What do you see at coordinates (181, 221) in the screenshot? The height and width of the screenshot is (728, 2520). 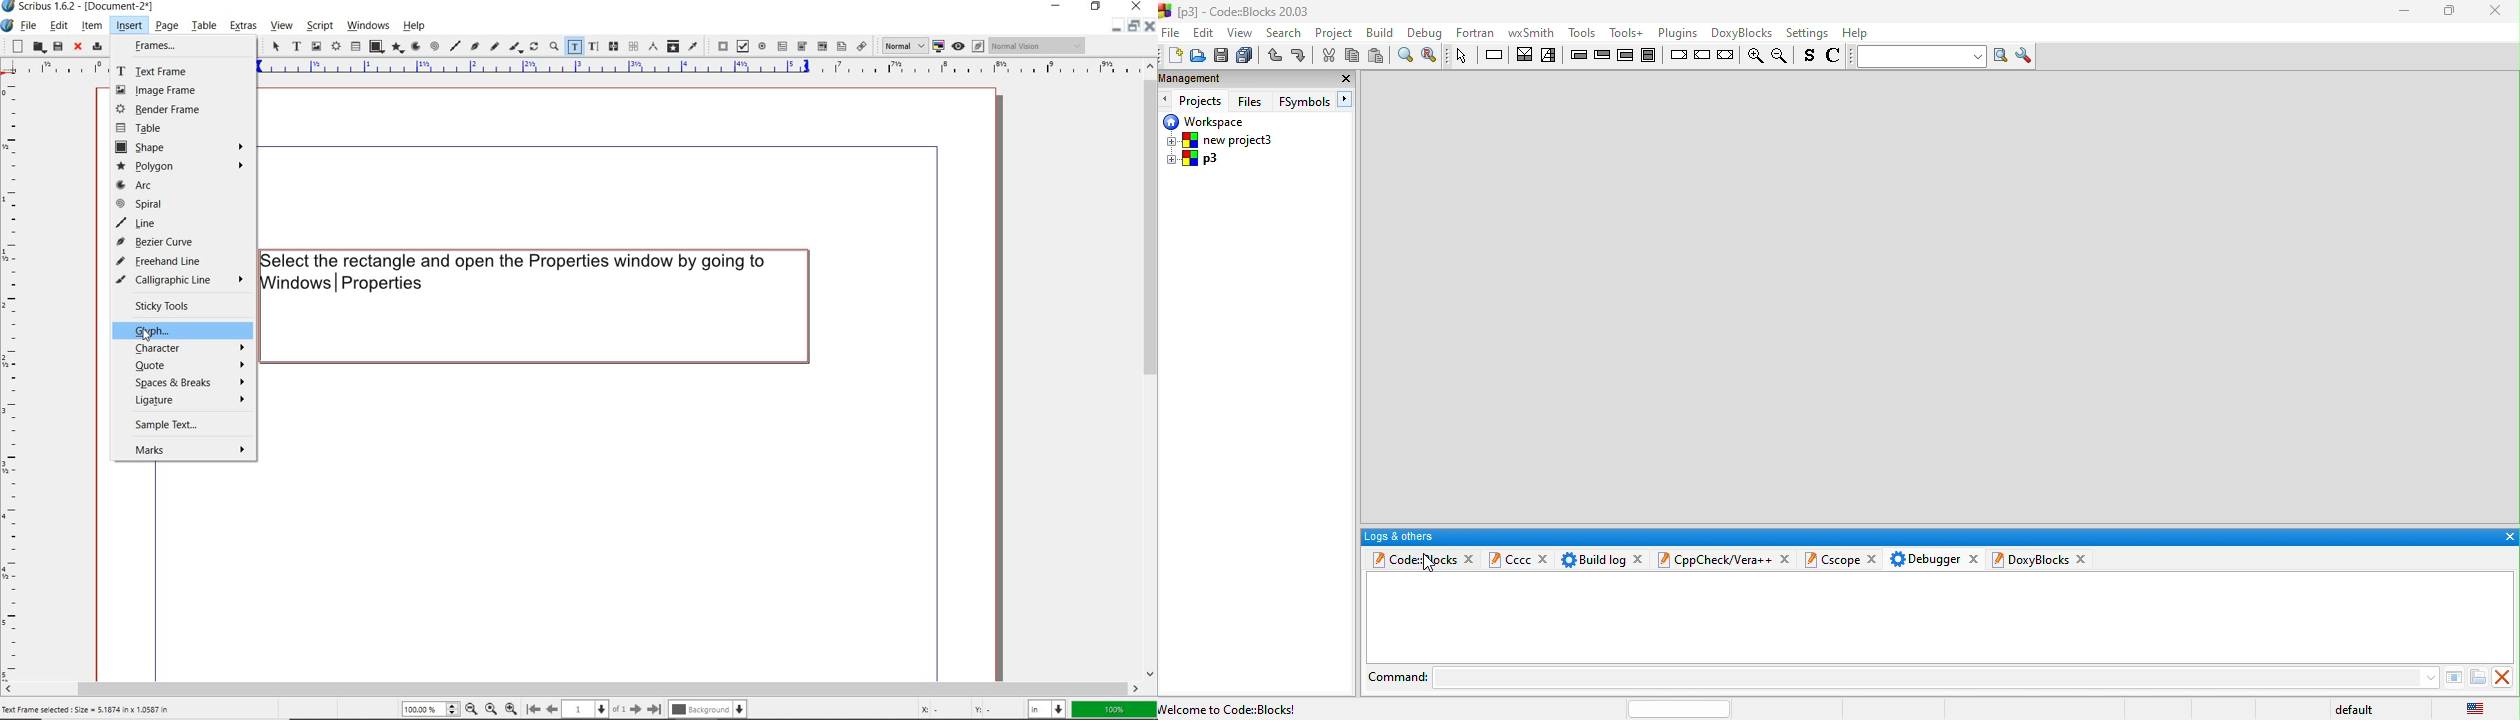 I see `line` at bounding box center [181, 221].